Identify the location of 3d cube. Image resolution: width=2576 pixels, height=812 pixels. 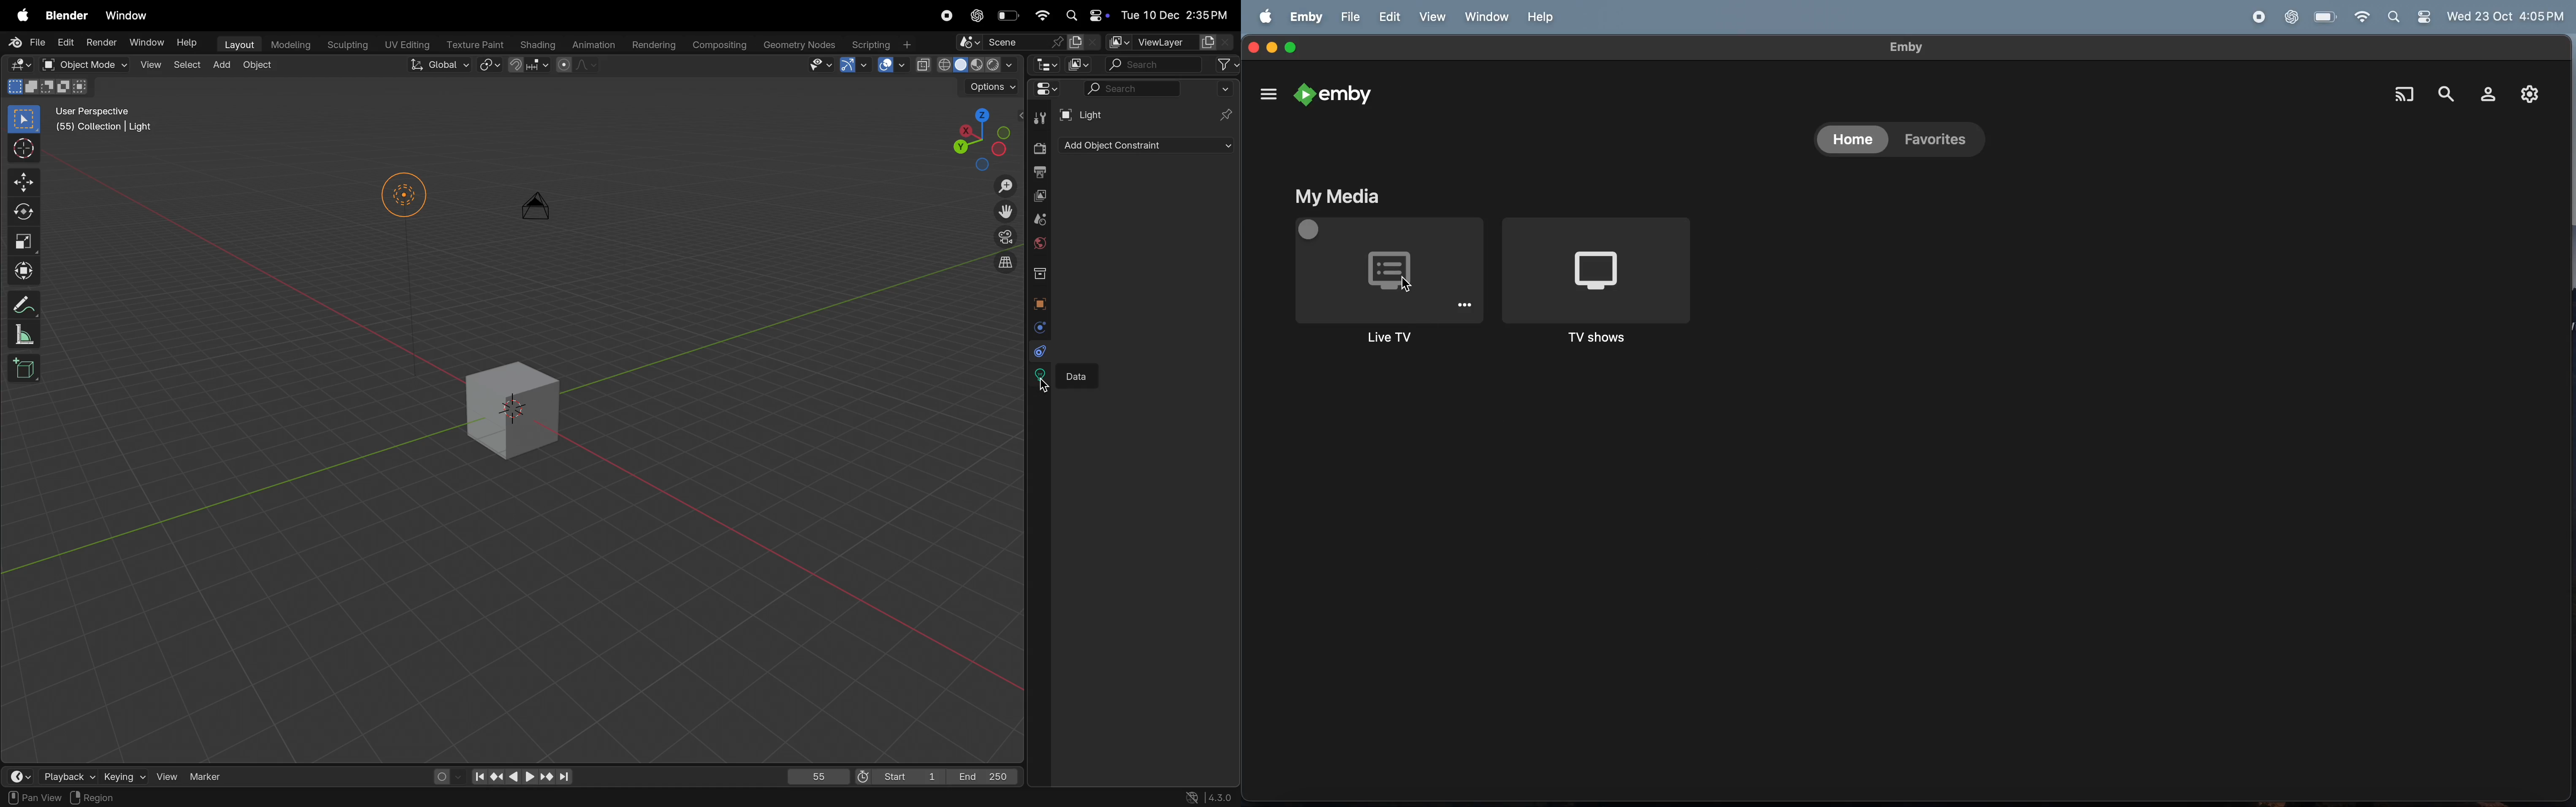
(516, 405).